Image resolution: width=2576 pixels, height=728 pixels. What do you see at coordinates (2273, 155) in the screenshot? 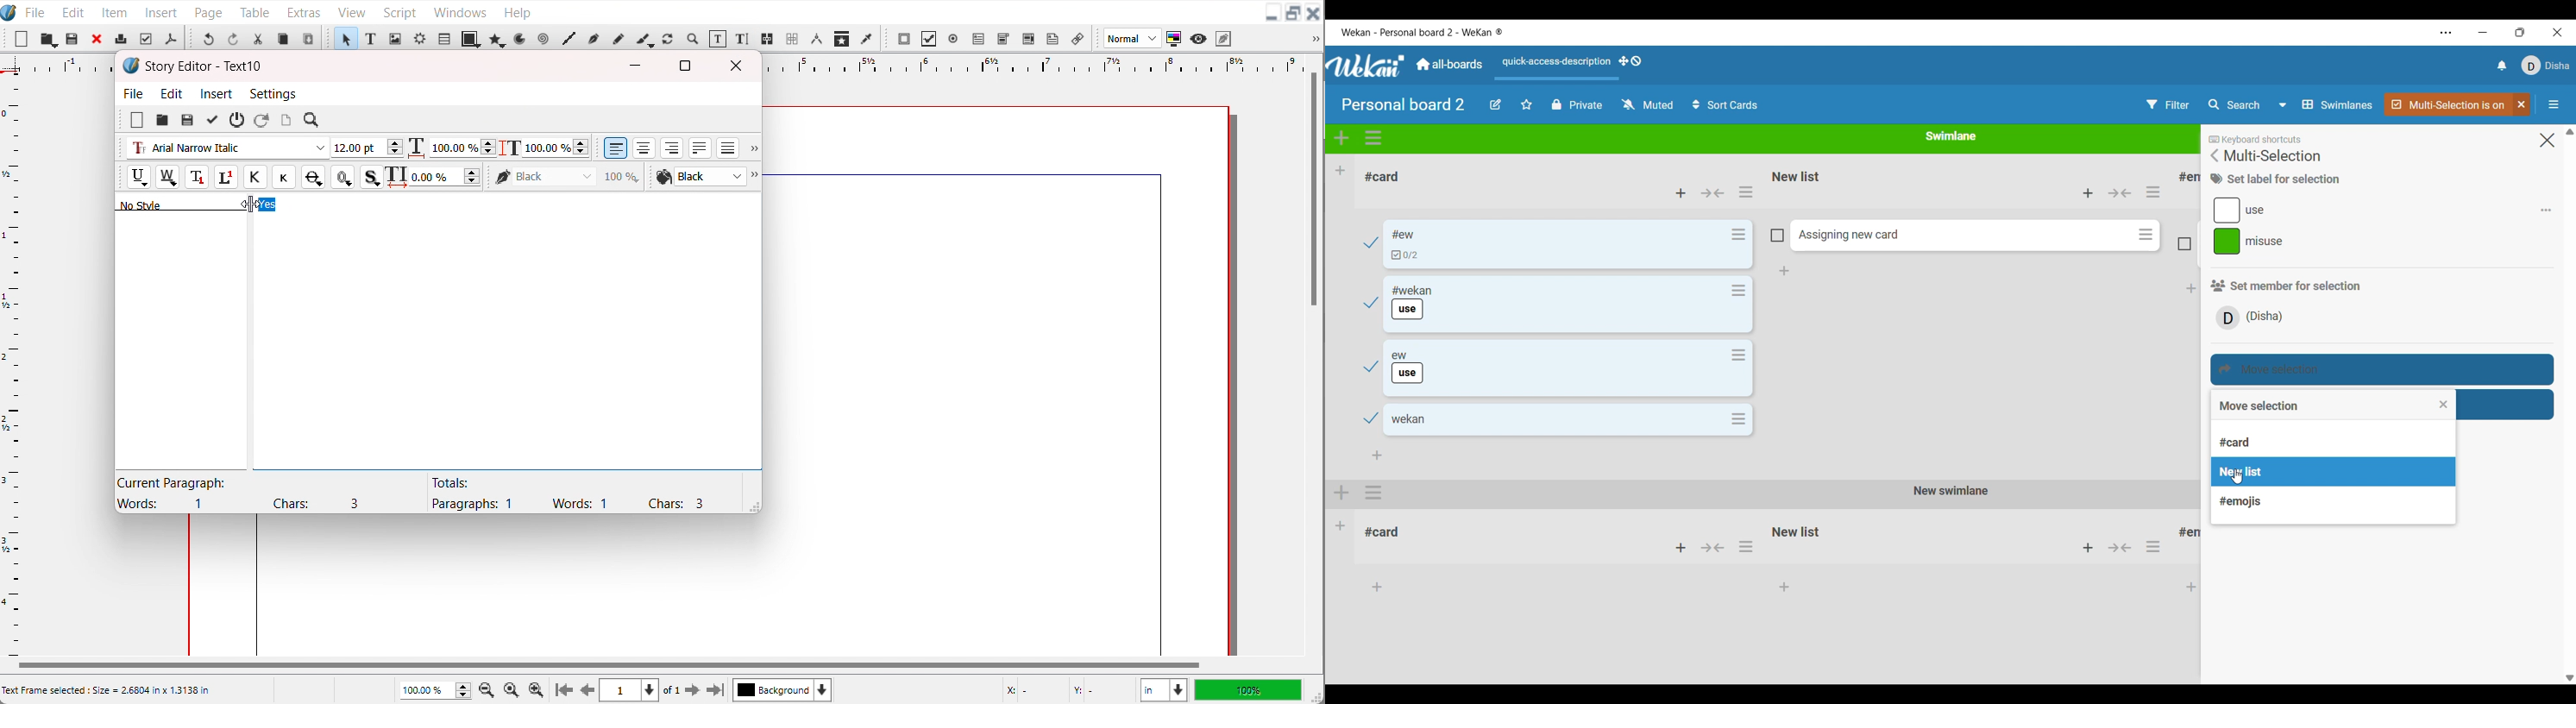
I see `Title of current menu` at bounding box center [2273, 155].